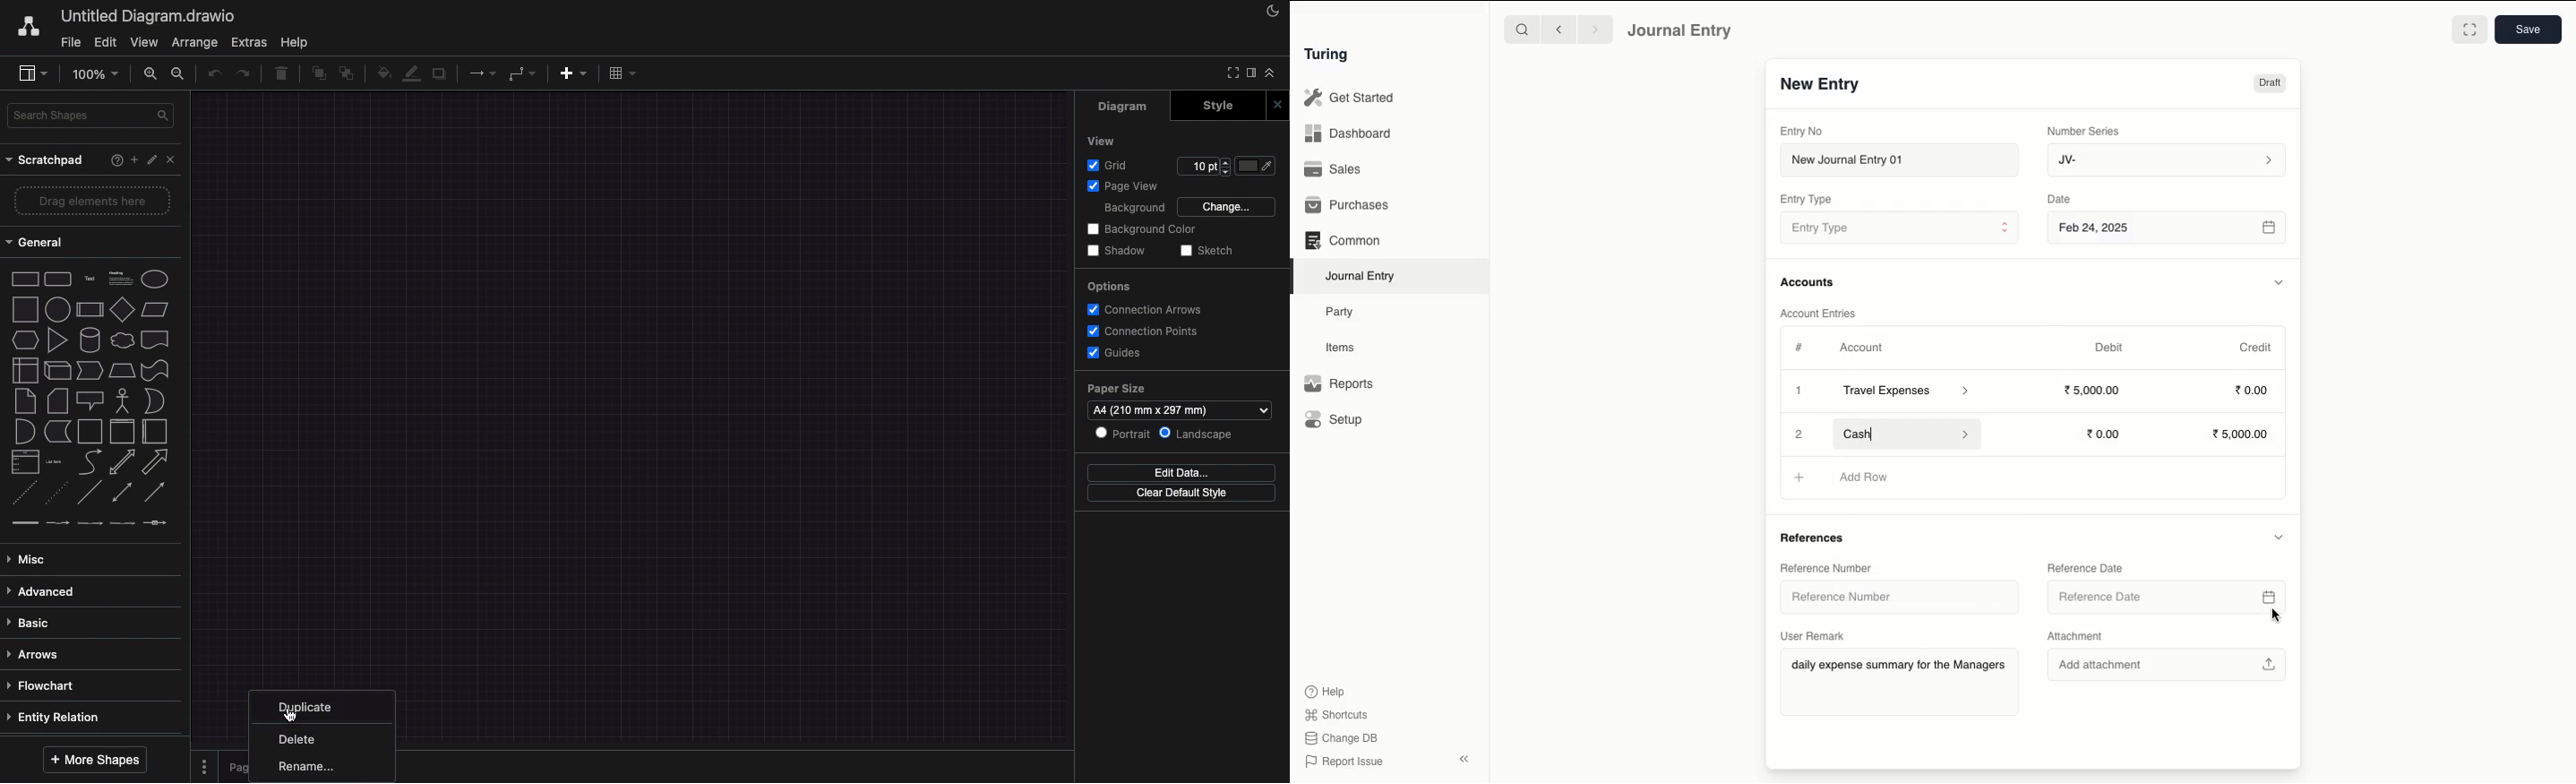  Describe the element at coordinates (1559, 29) in the screenshot. I see `Backward` at that location.